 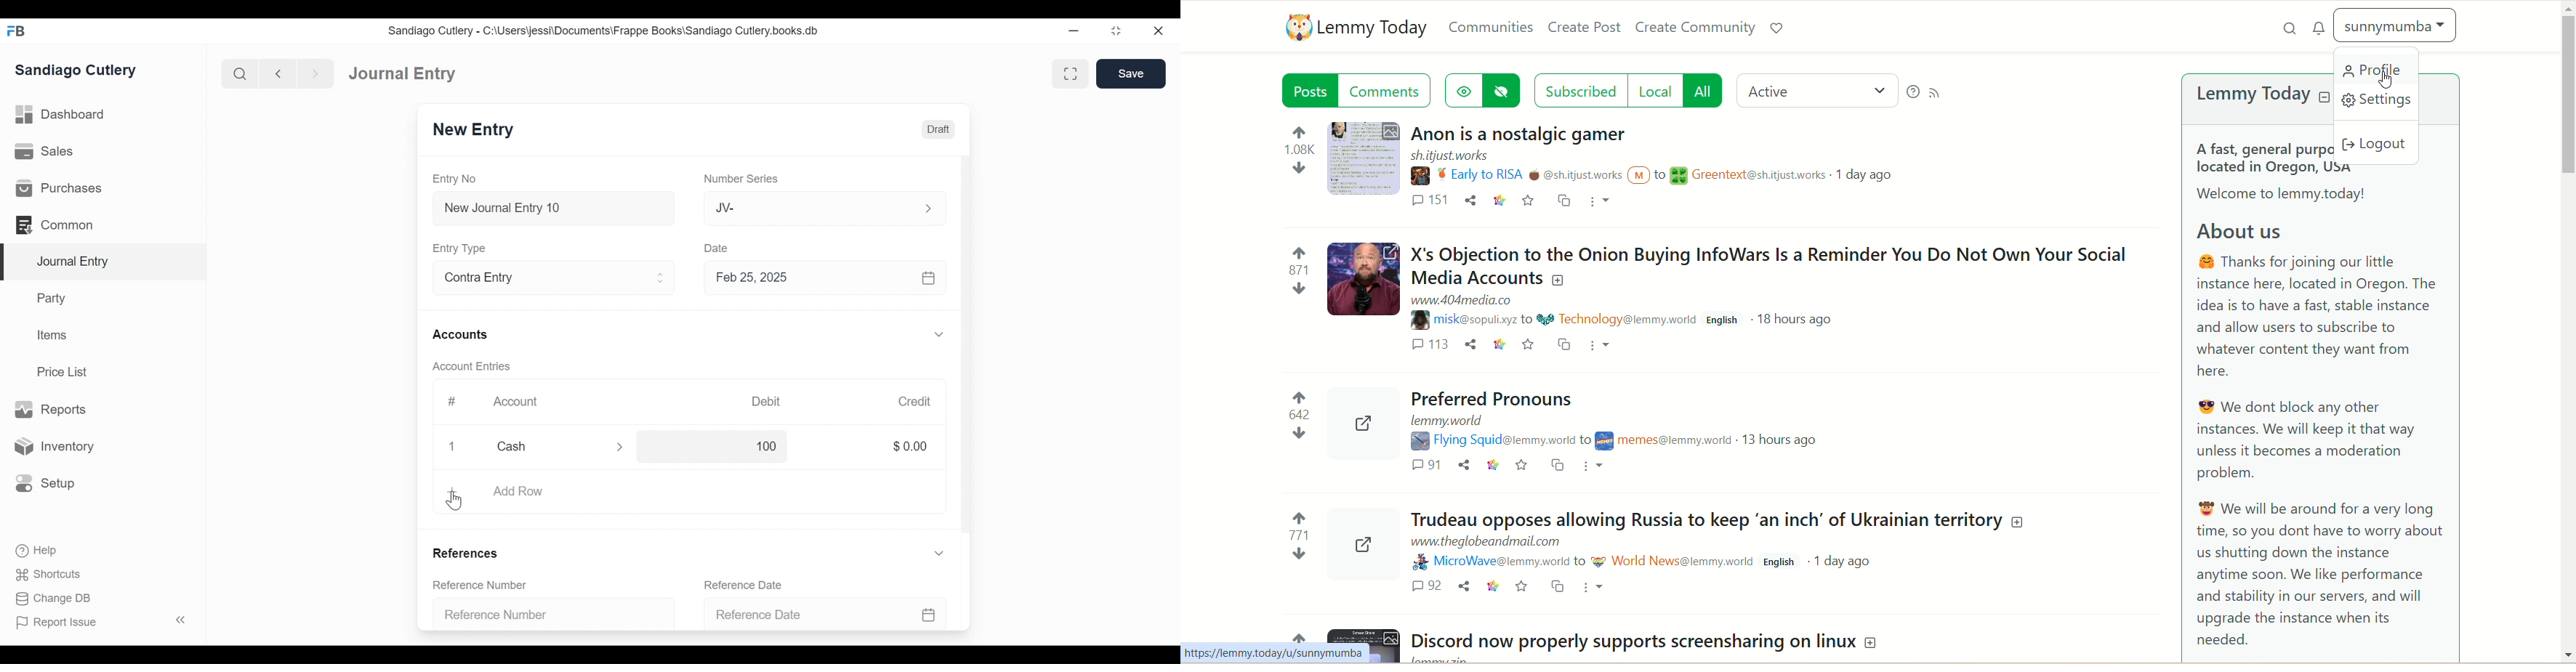 What do you see at coordinates (918, 403) in the screenshot?
I see `Credit` at bounding box center [918, 403].